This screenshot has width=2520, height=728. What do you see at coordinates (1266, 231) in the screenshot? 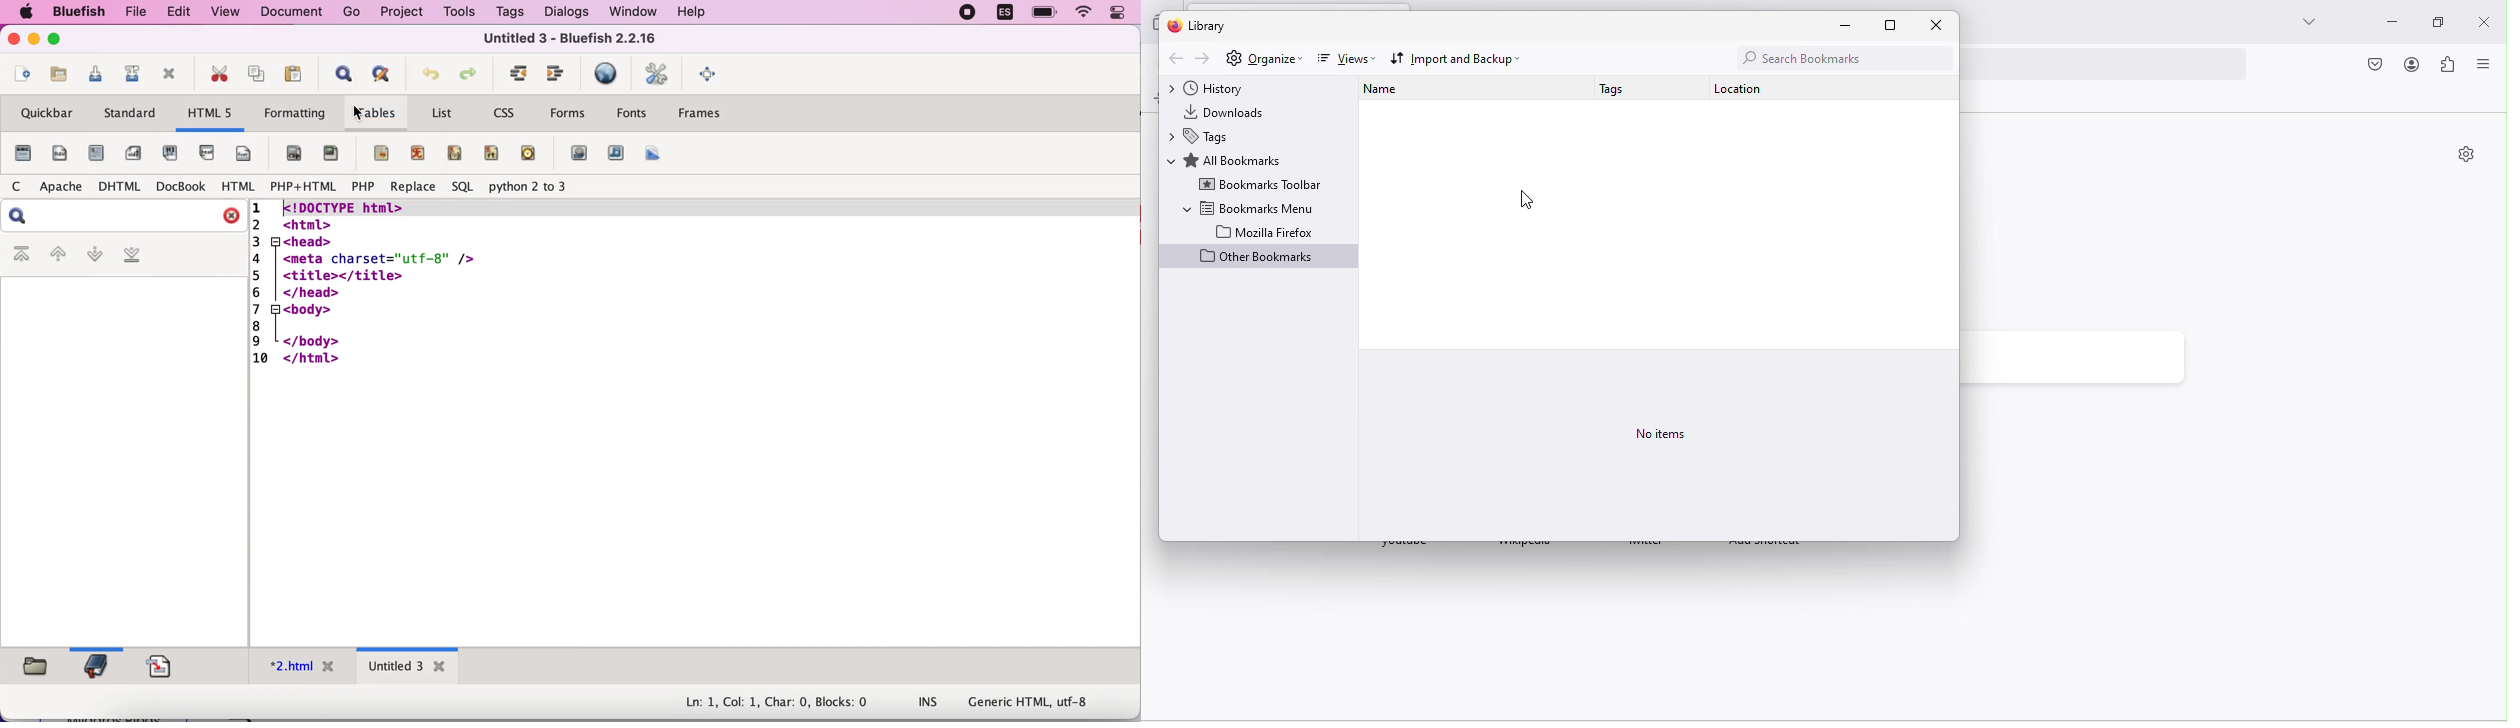
I see `mozilla firefox` at bounding box center [1266, 231].